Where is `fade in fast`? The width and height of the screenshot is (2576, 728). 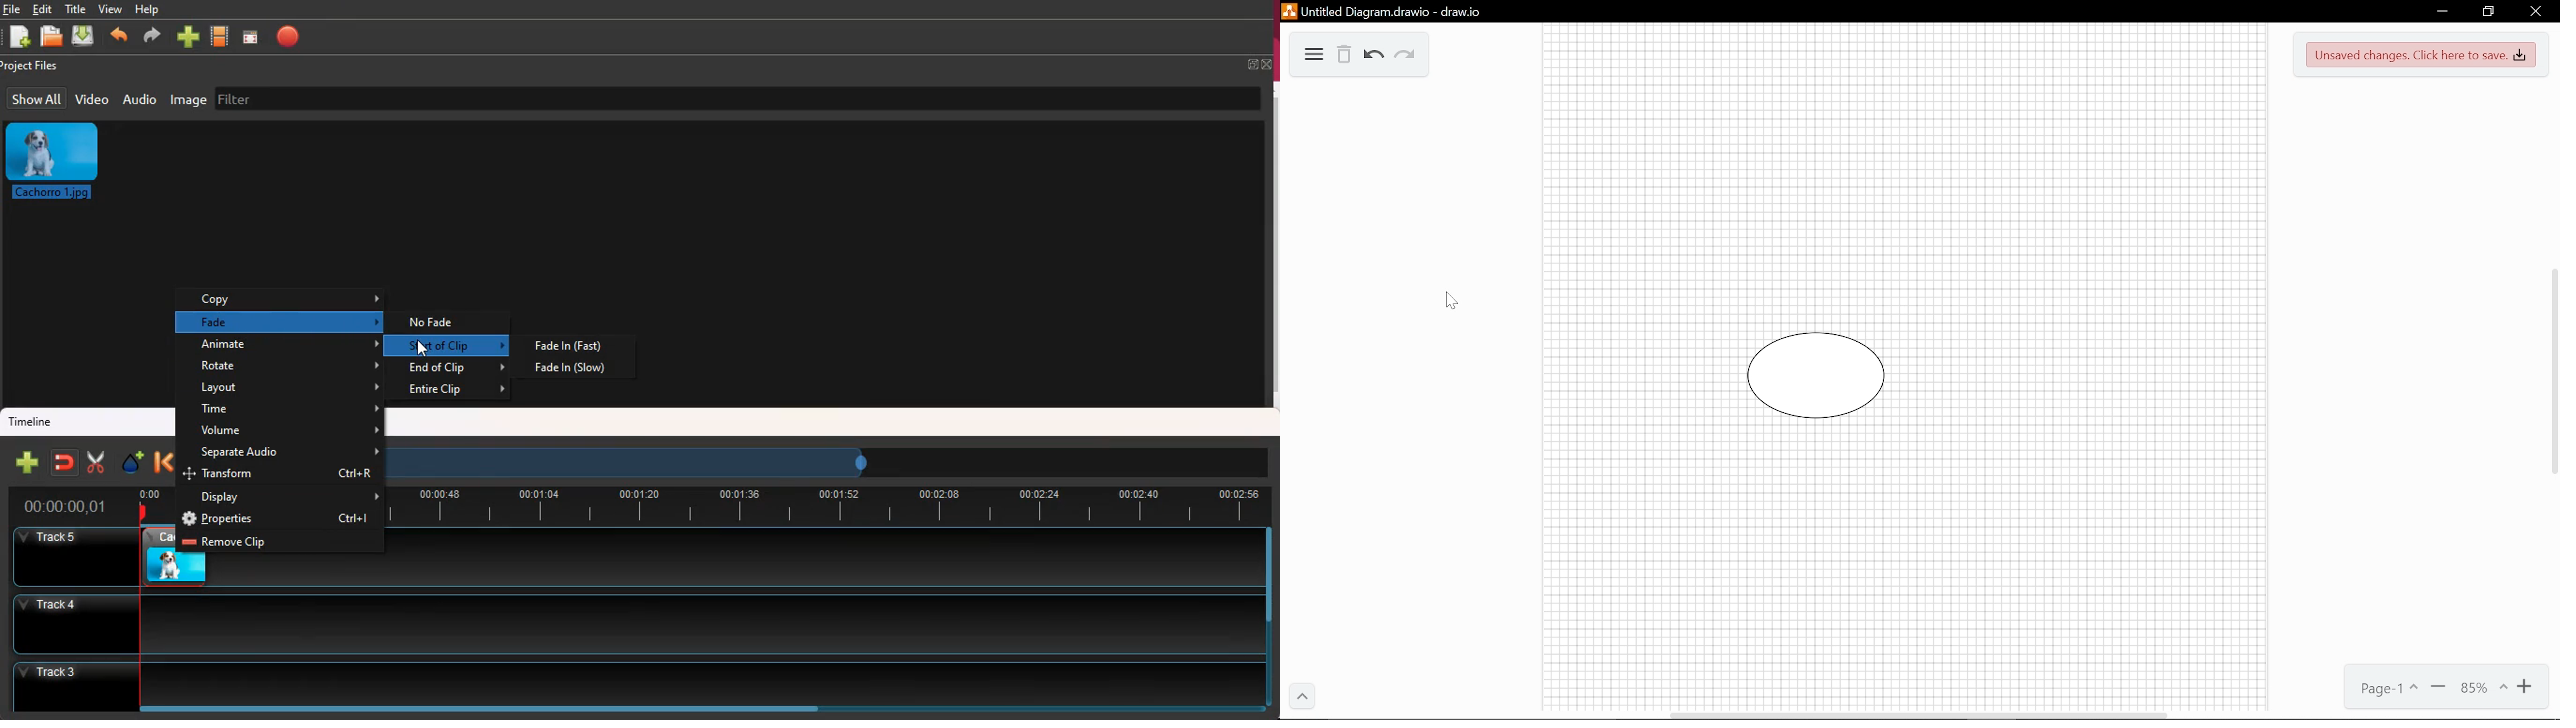
fade in fast is located at coordinates (572, 346).